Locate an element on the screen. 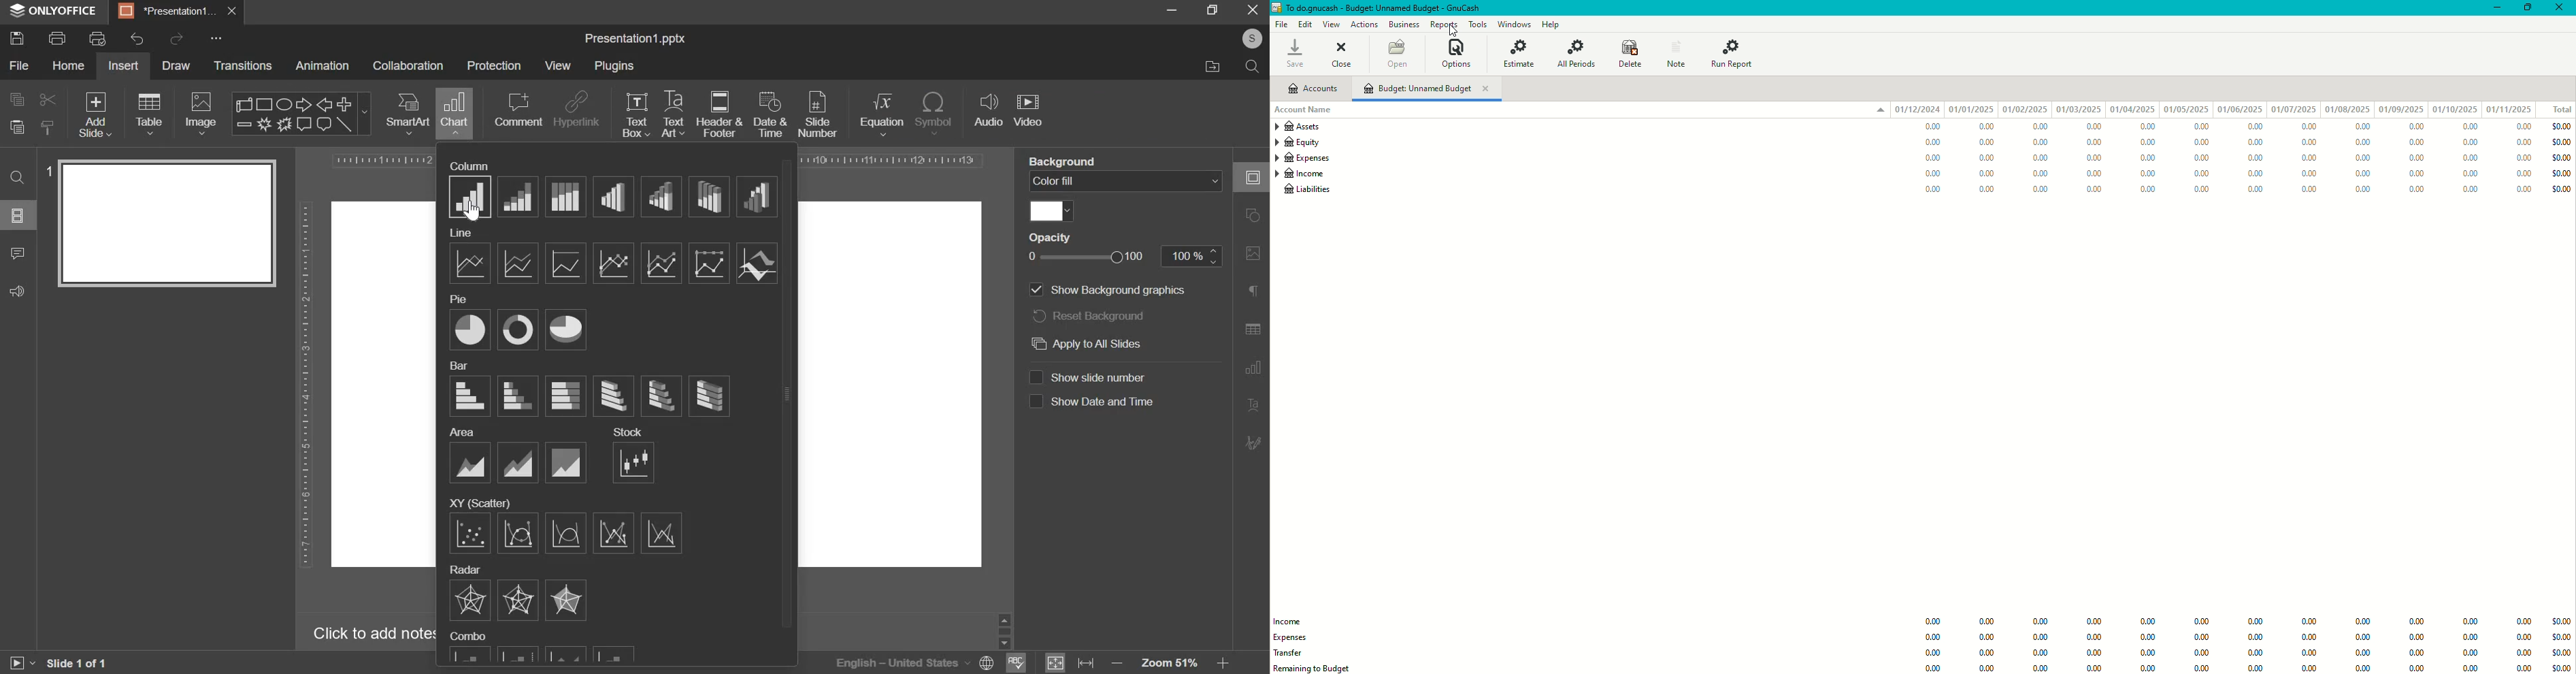 Image resolution: width=2576 pixels, height=700 pixels. 01/05/2025 is located at coordinates (2185, 110).